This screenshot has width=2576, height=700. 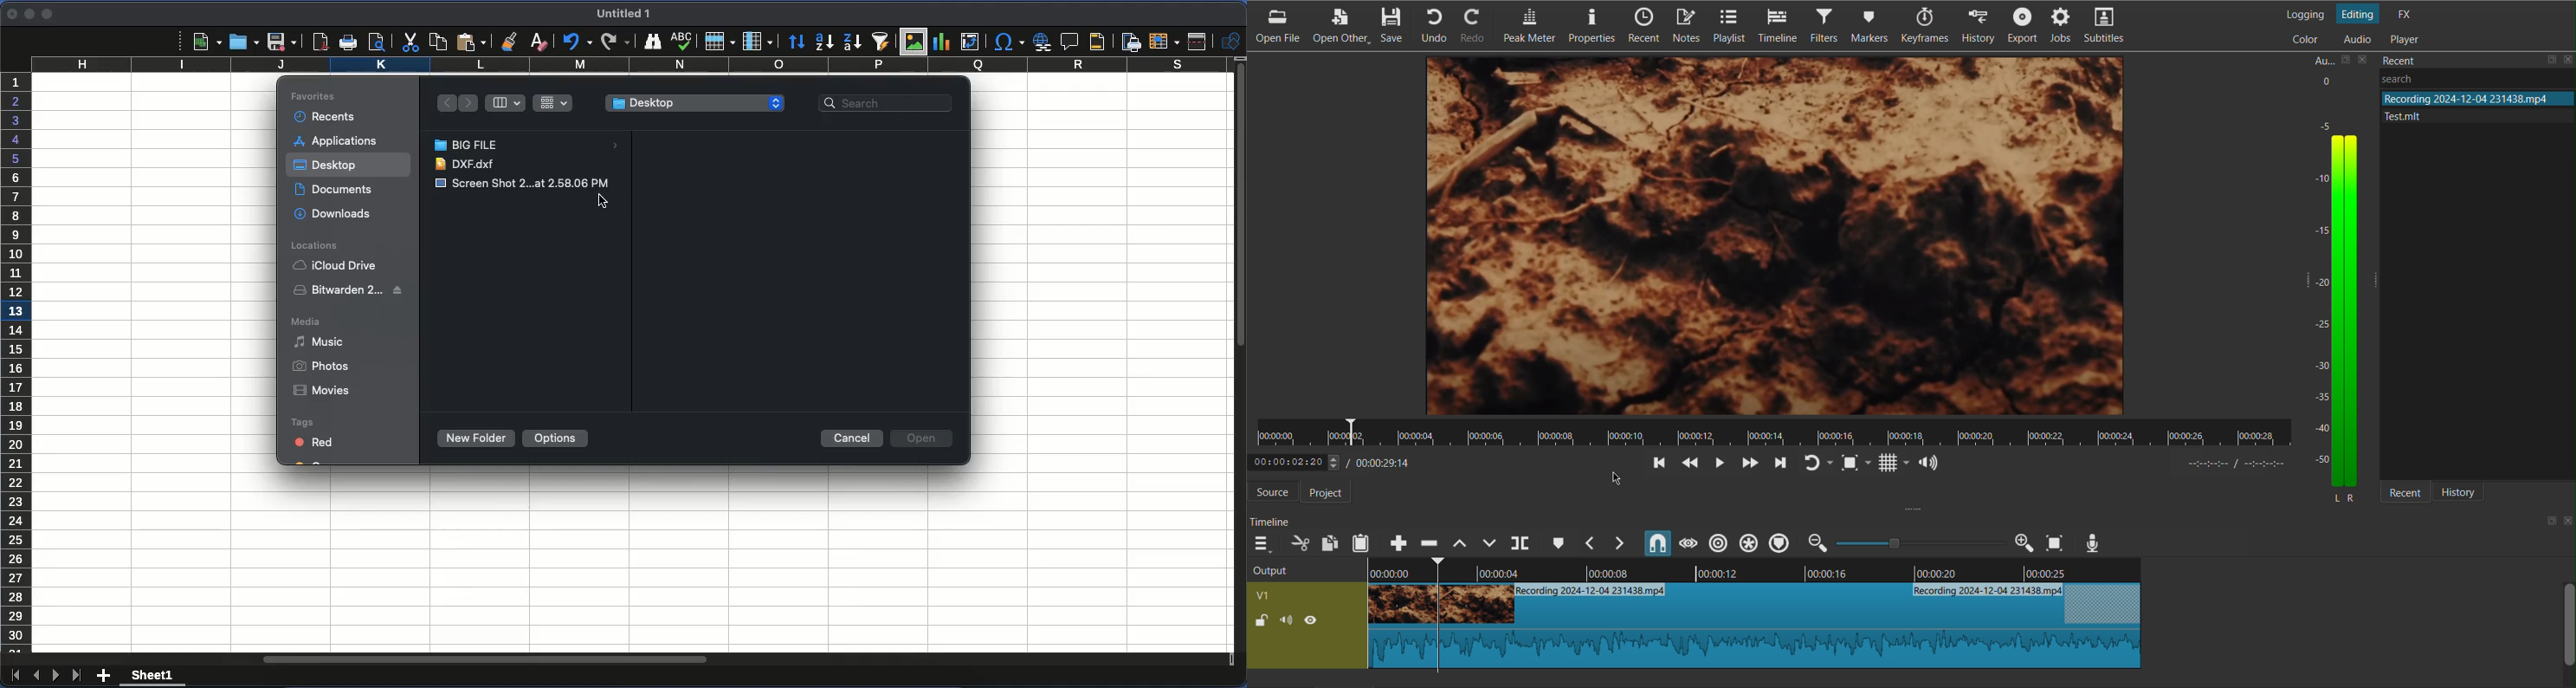 I want to click on , so click(x=2421, y=78).